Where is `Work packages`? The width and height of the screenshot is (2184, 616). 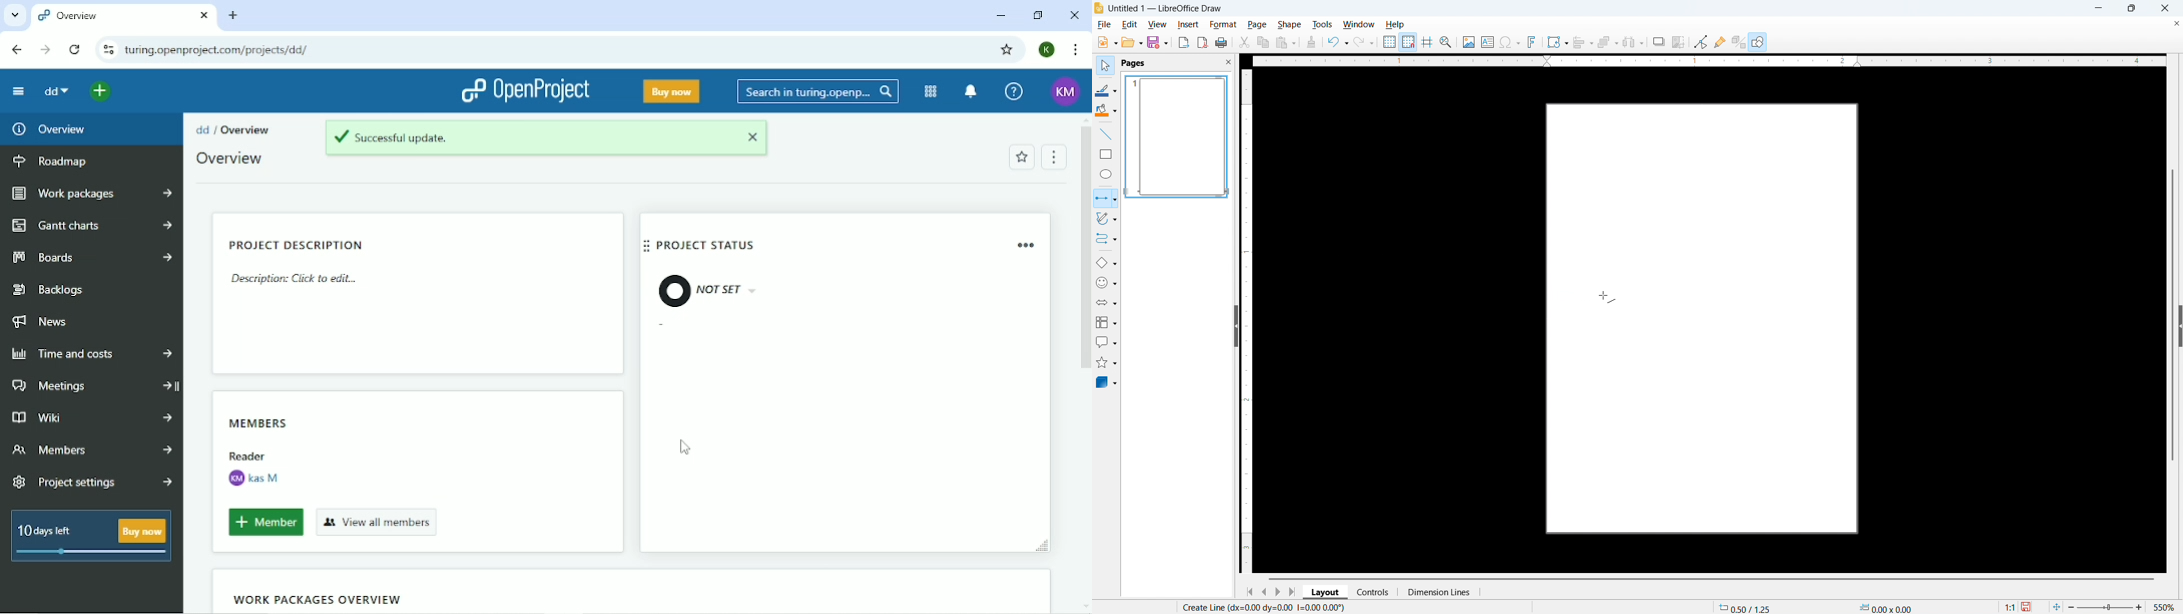 Work packages is located at coordinates (93, 194).